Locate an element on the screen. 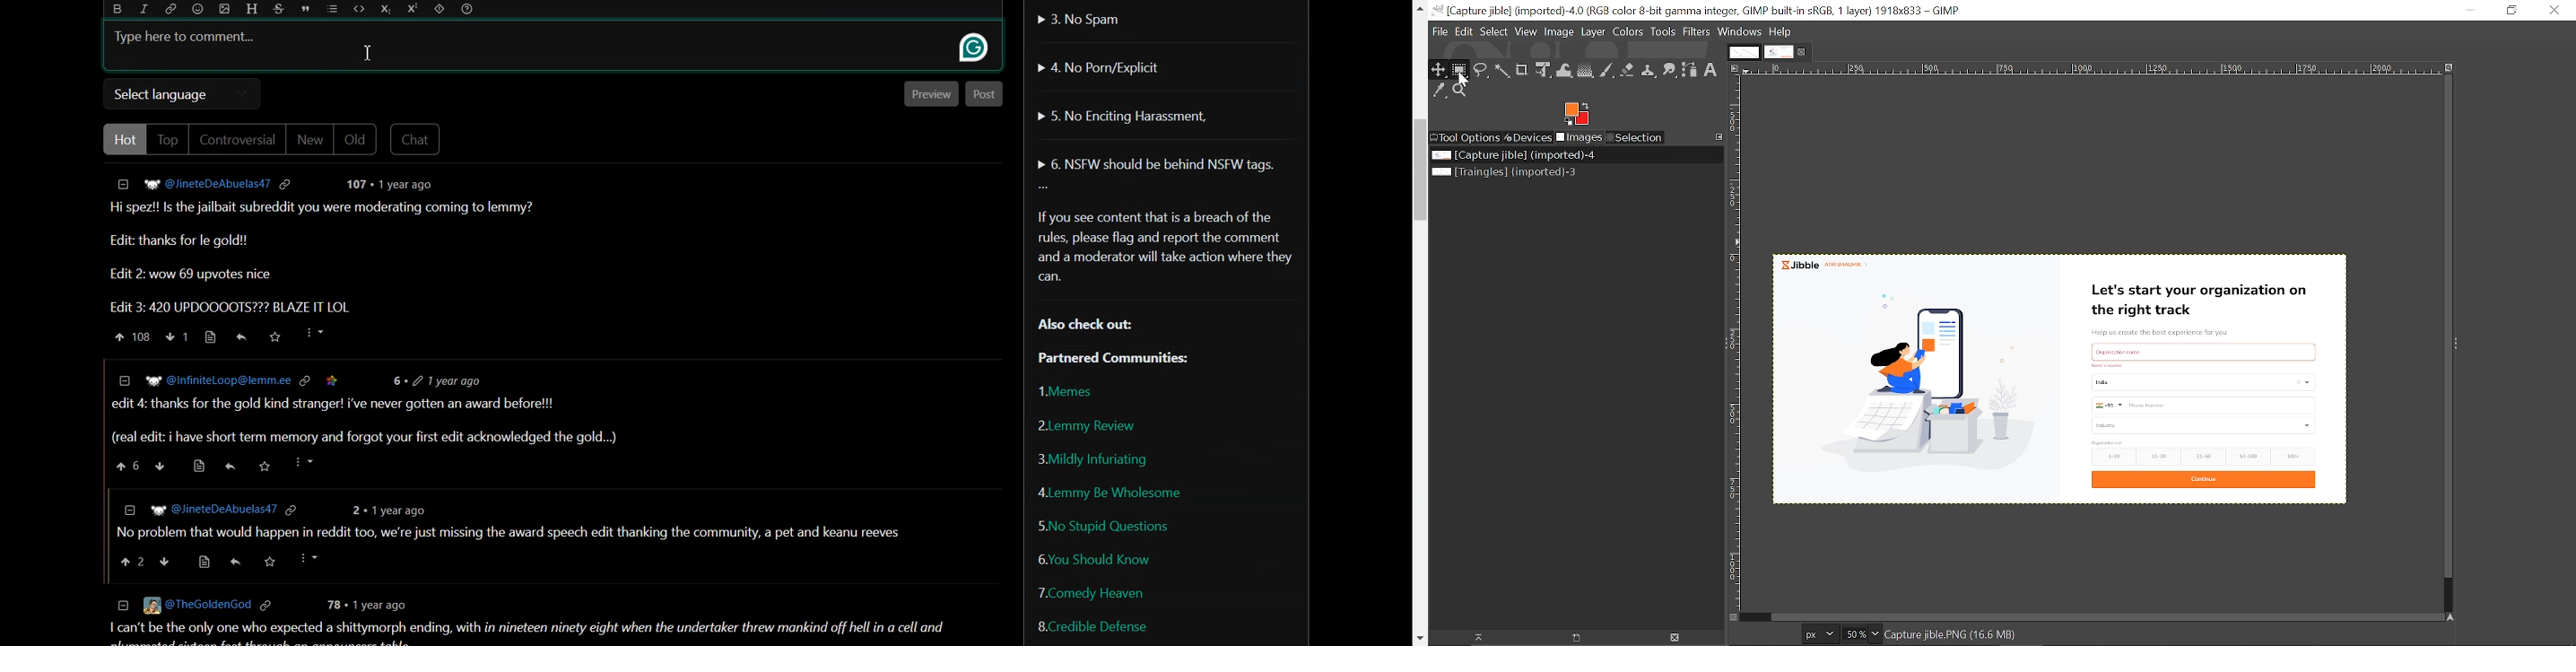  More is located at coordinates (1044, 188).